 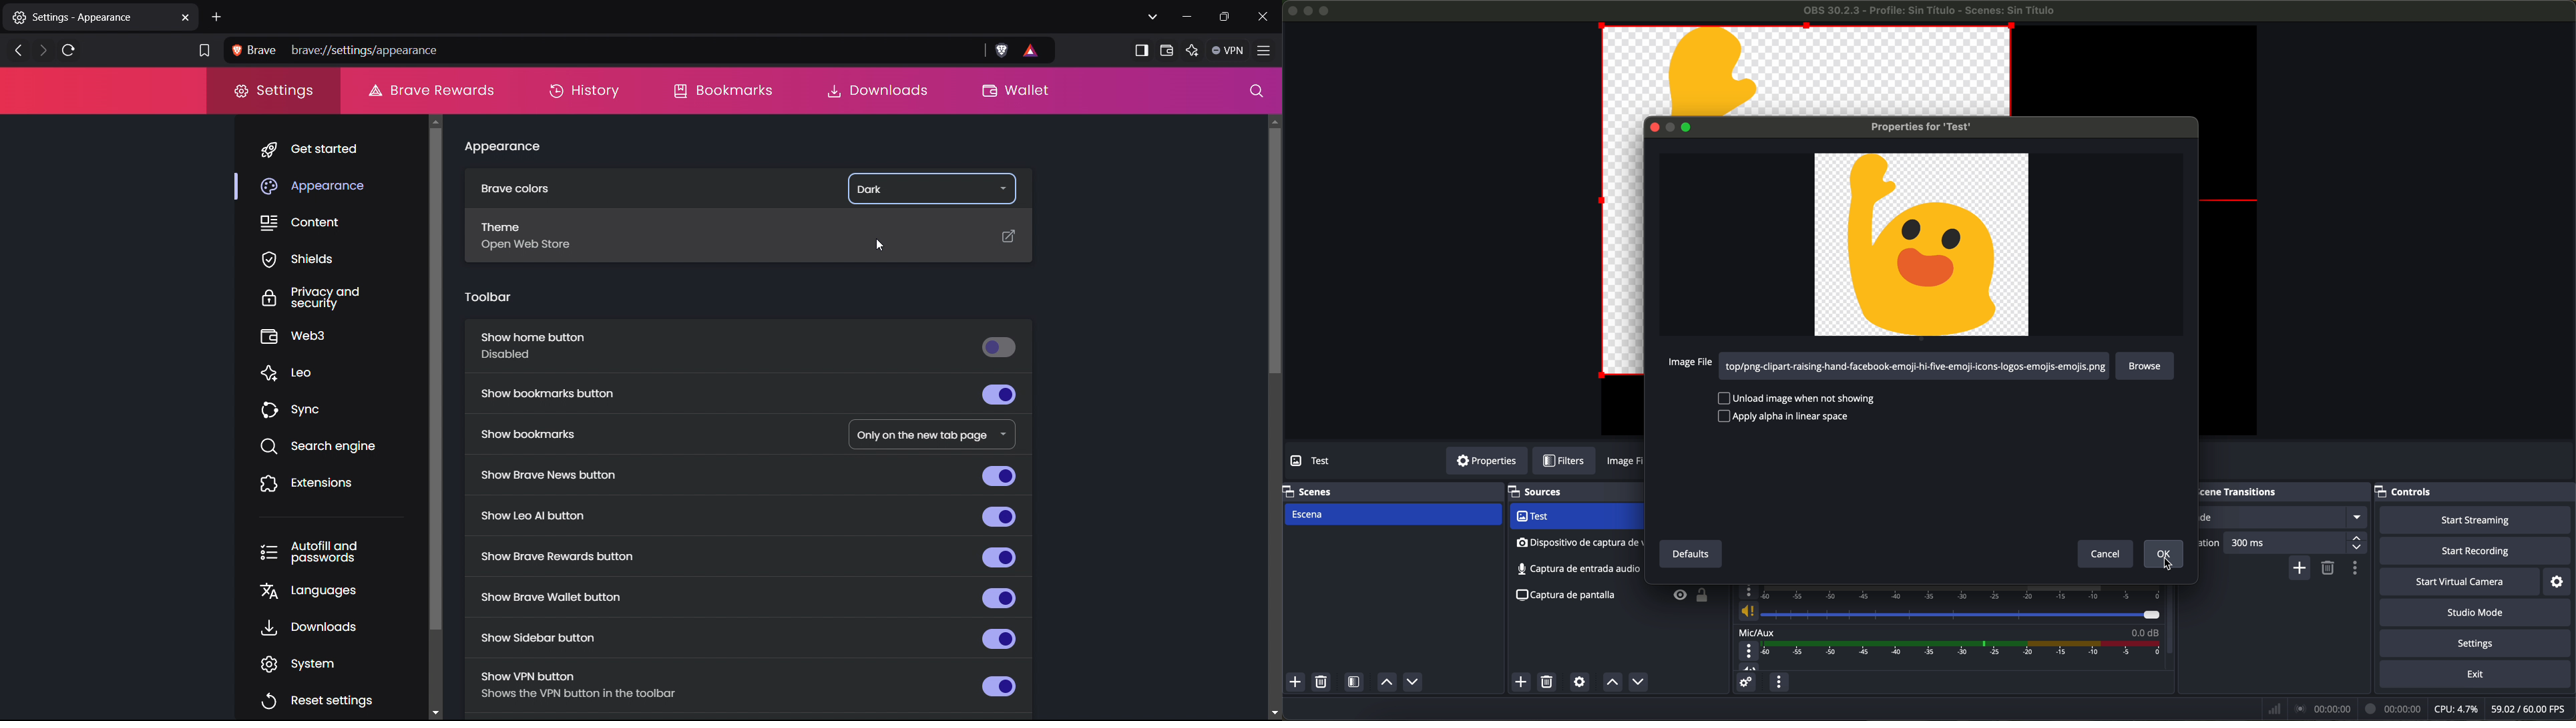 What do you see at coordinates (1623, 250) in the screenshot?
I see `image` at bounding box center [1623, 250].